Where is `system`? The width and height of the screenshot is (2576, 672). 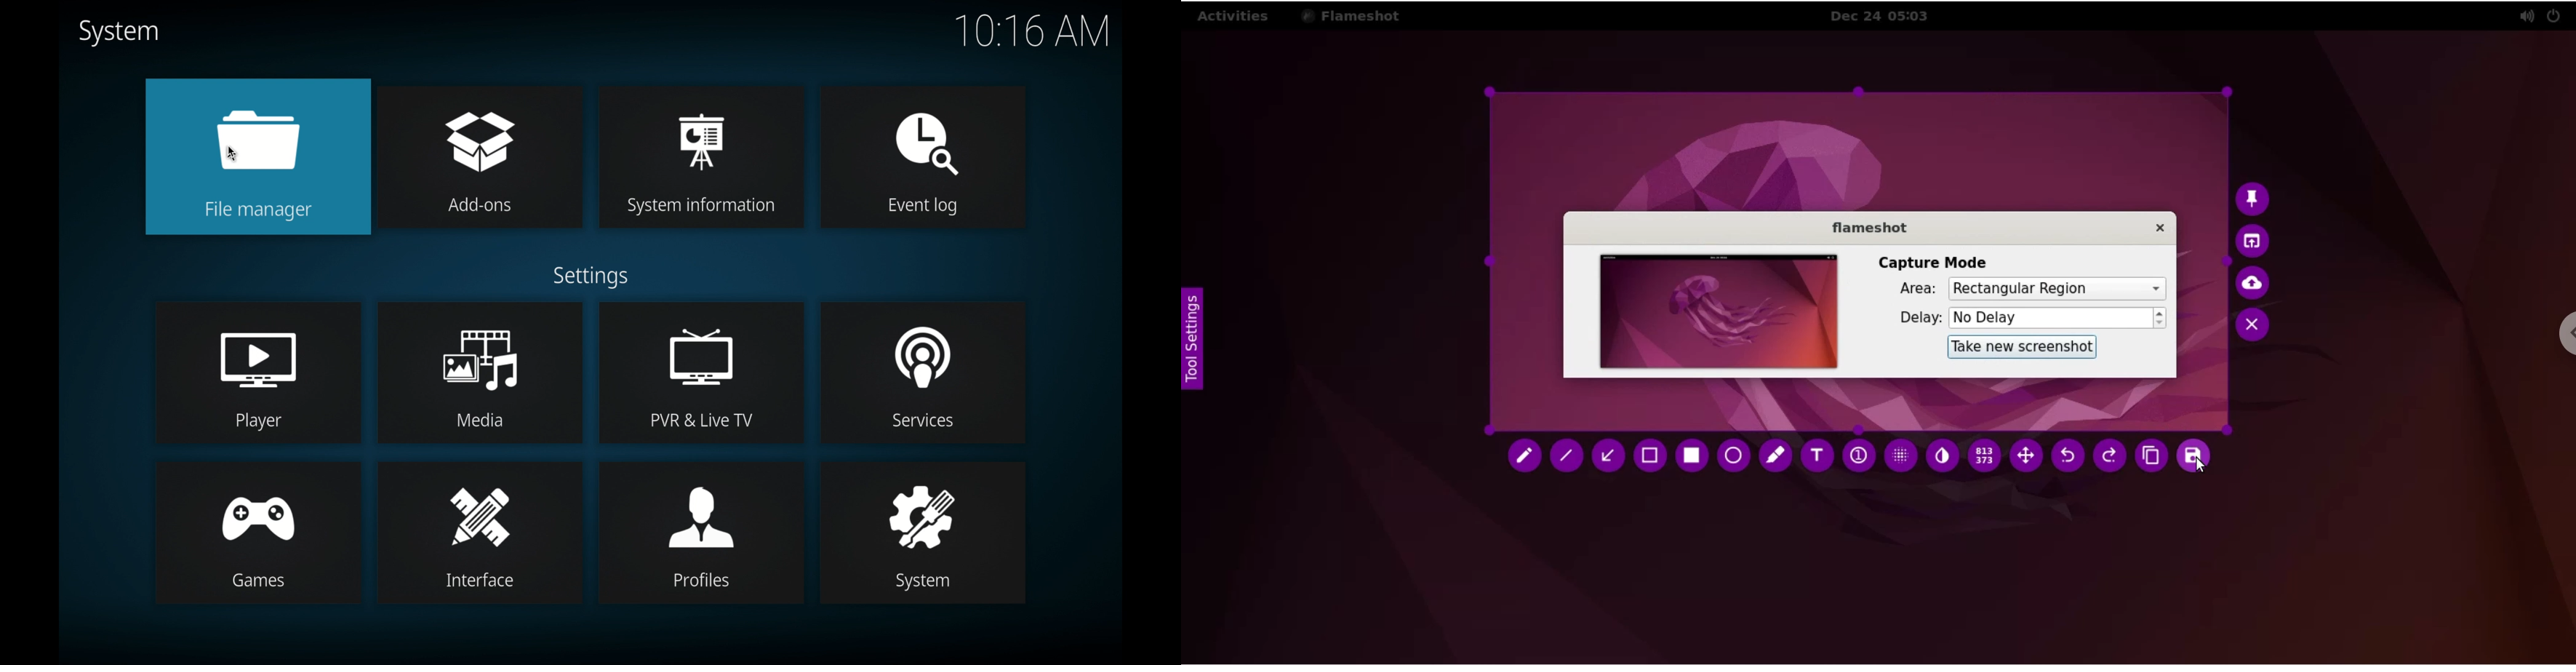
system is located at coordinates (924, 533).